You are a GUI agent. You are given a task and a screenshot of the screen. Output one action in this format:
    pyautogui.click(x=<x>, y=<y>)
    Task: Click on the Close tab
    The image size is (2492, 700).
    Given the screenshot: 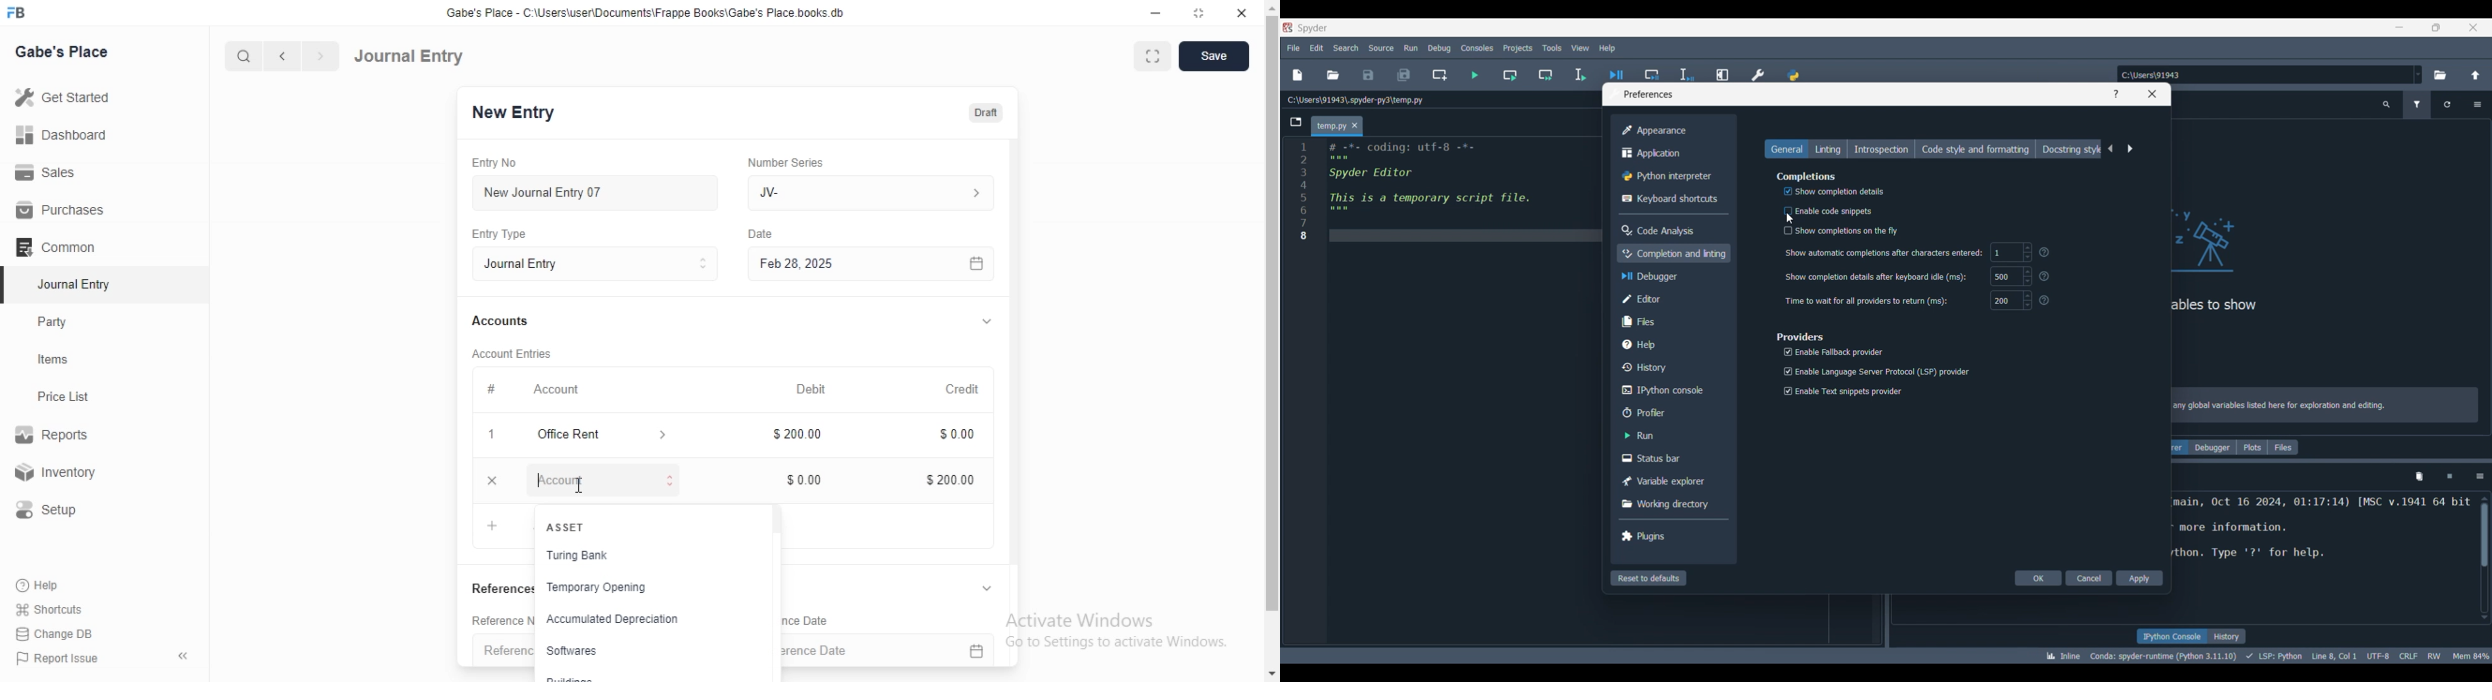 What is the action you would take?
    pyautogui.click(x=1355, y=125)
    